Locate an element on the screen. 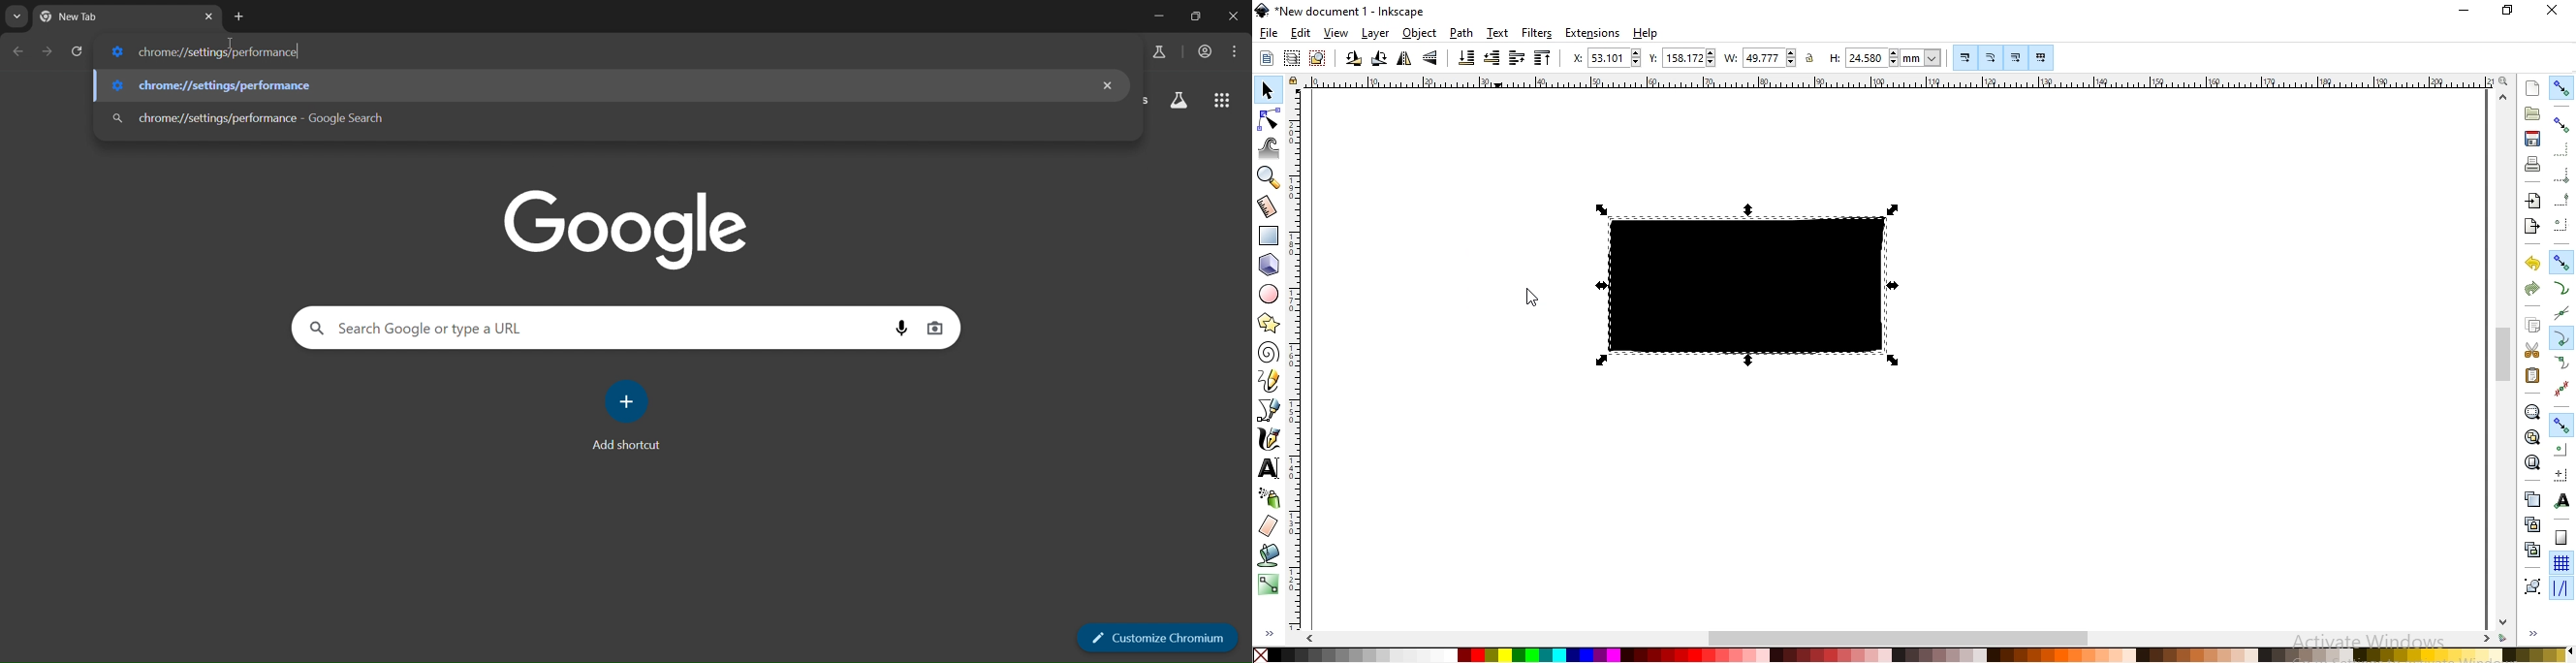  snap nodes, paths and handles is located at coordinates (2561, 263).